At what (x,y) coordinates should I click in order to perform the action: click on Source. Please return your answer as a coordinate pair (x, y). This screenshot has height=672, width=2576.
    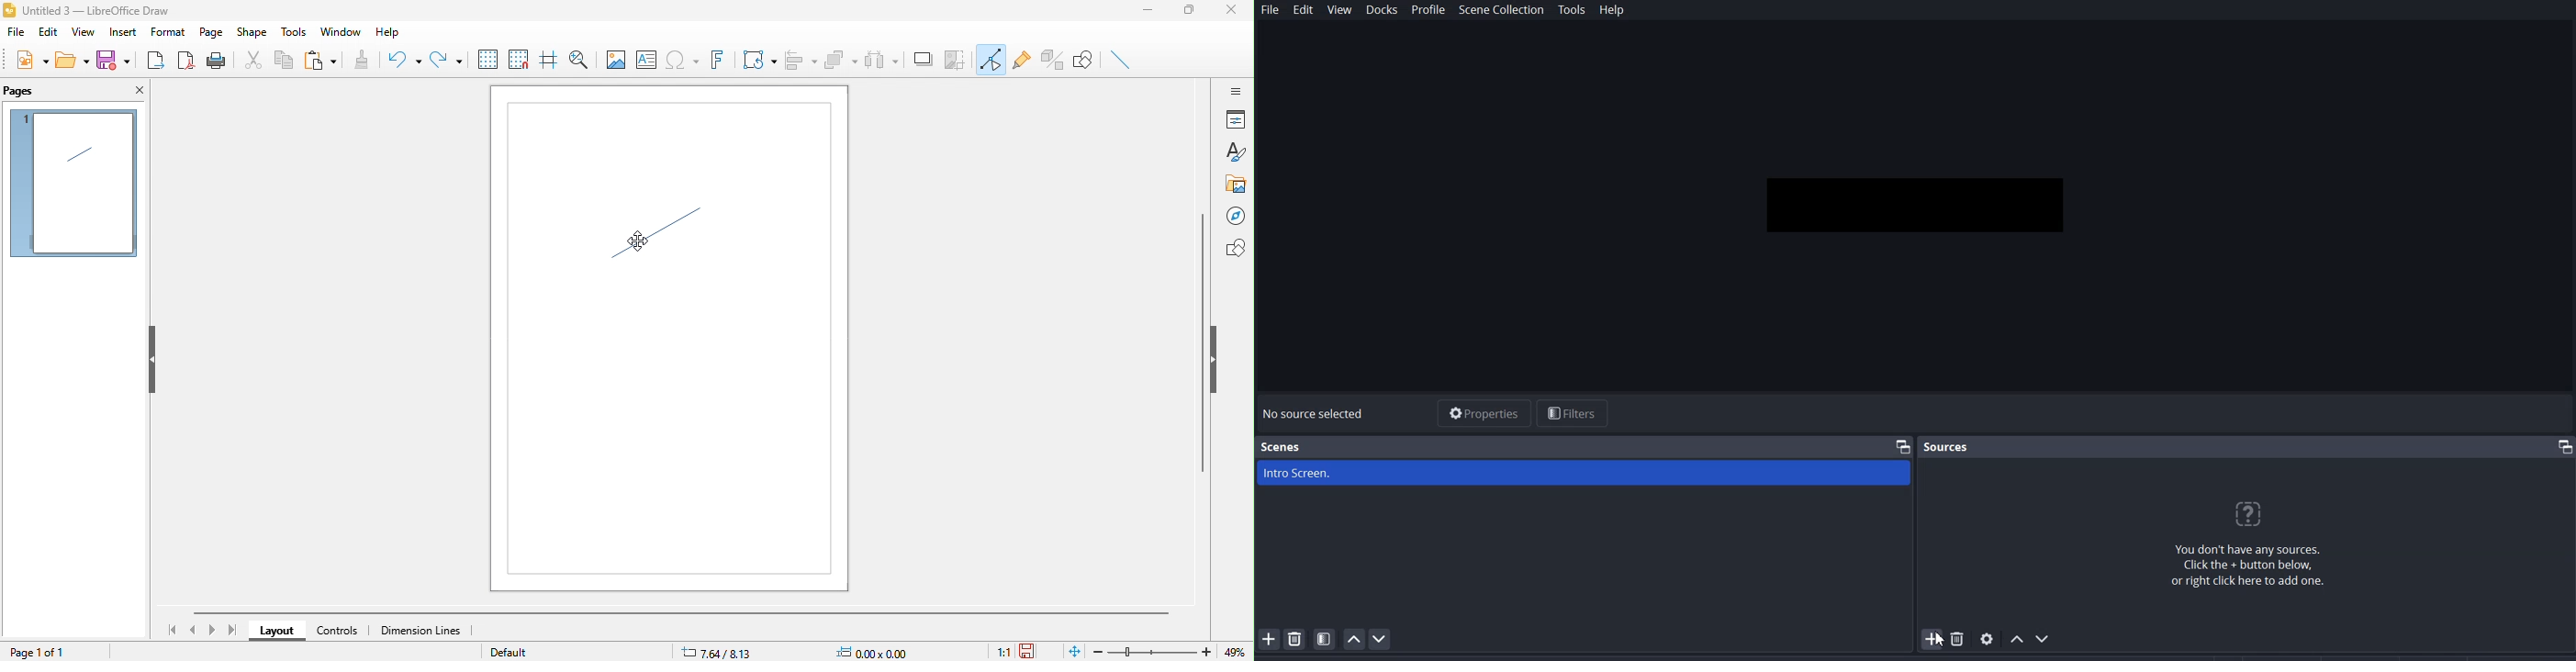
    Looking at the image, I should click on (1945, 447).